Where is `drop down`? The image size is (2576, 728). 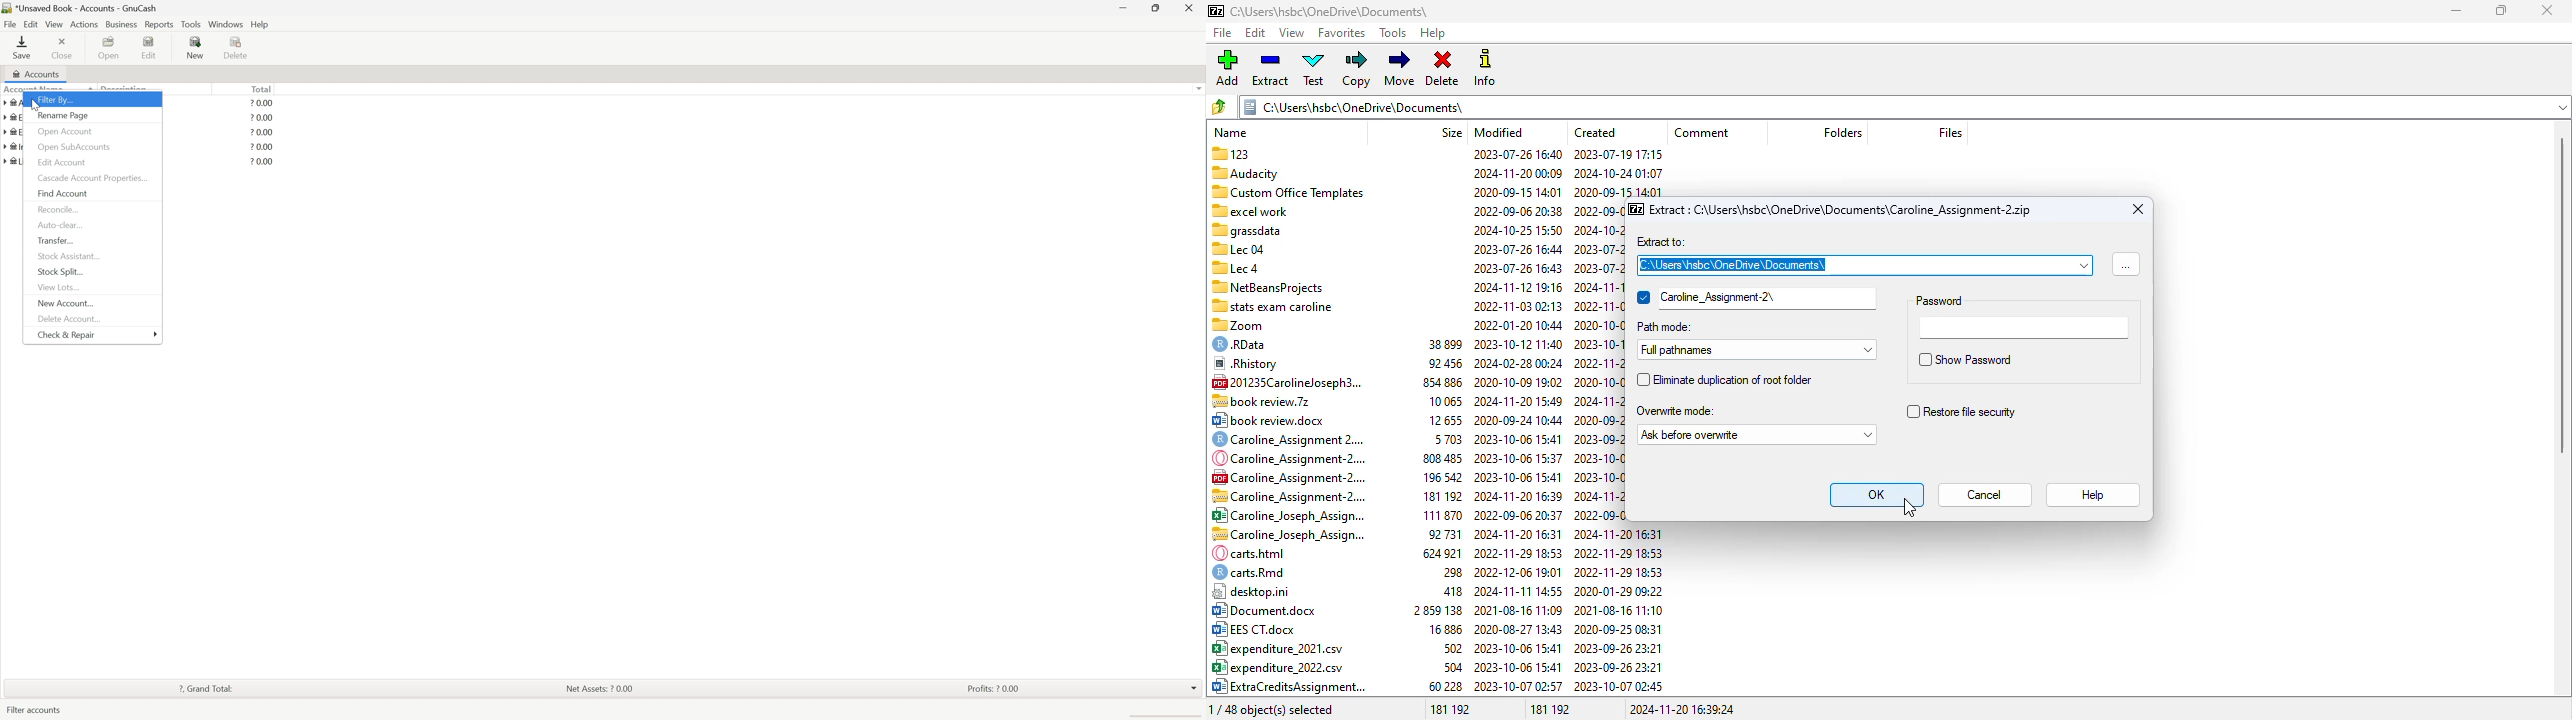 drop down is located at coordinates (1191, 688).